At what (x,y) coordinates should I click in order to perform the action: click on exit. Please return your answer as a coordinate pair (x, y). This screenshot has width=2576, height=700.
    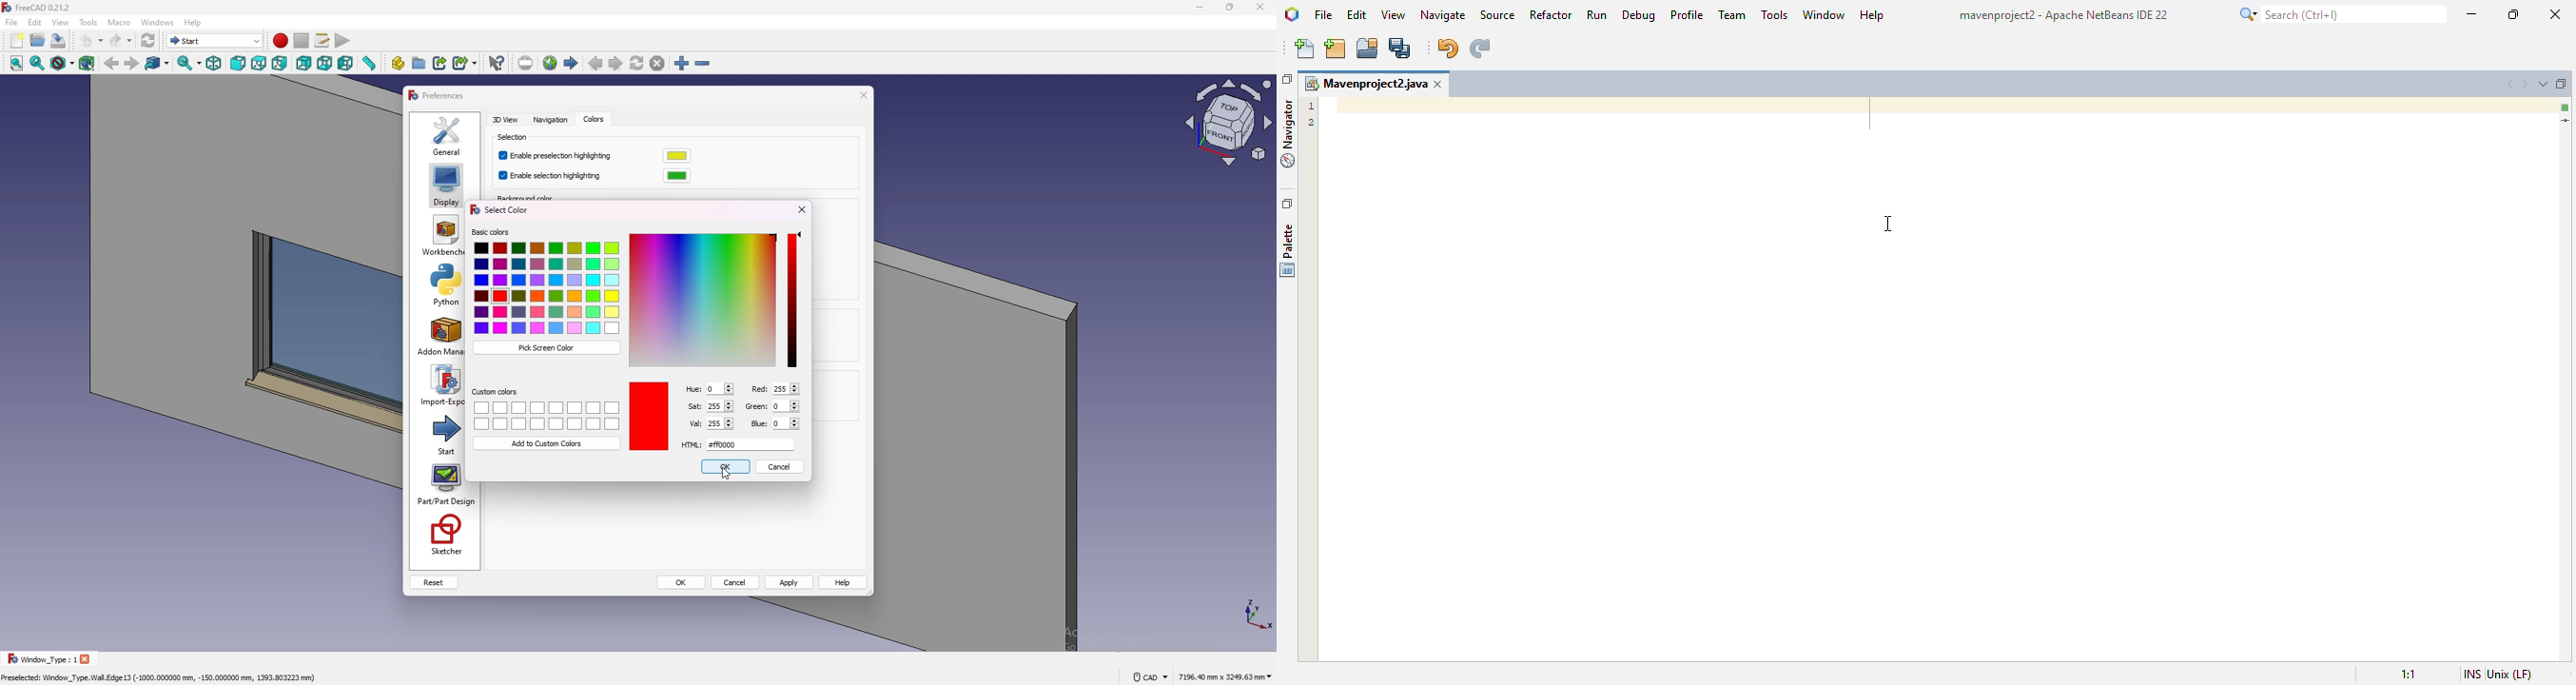
    Looking at the image, I should click on (803, 207).